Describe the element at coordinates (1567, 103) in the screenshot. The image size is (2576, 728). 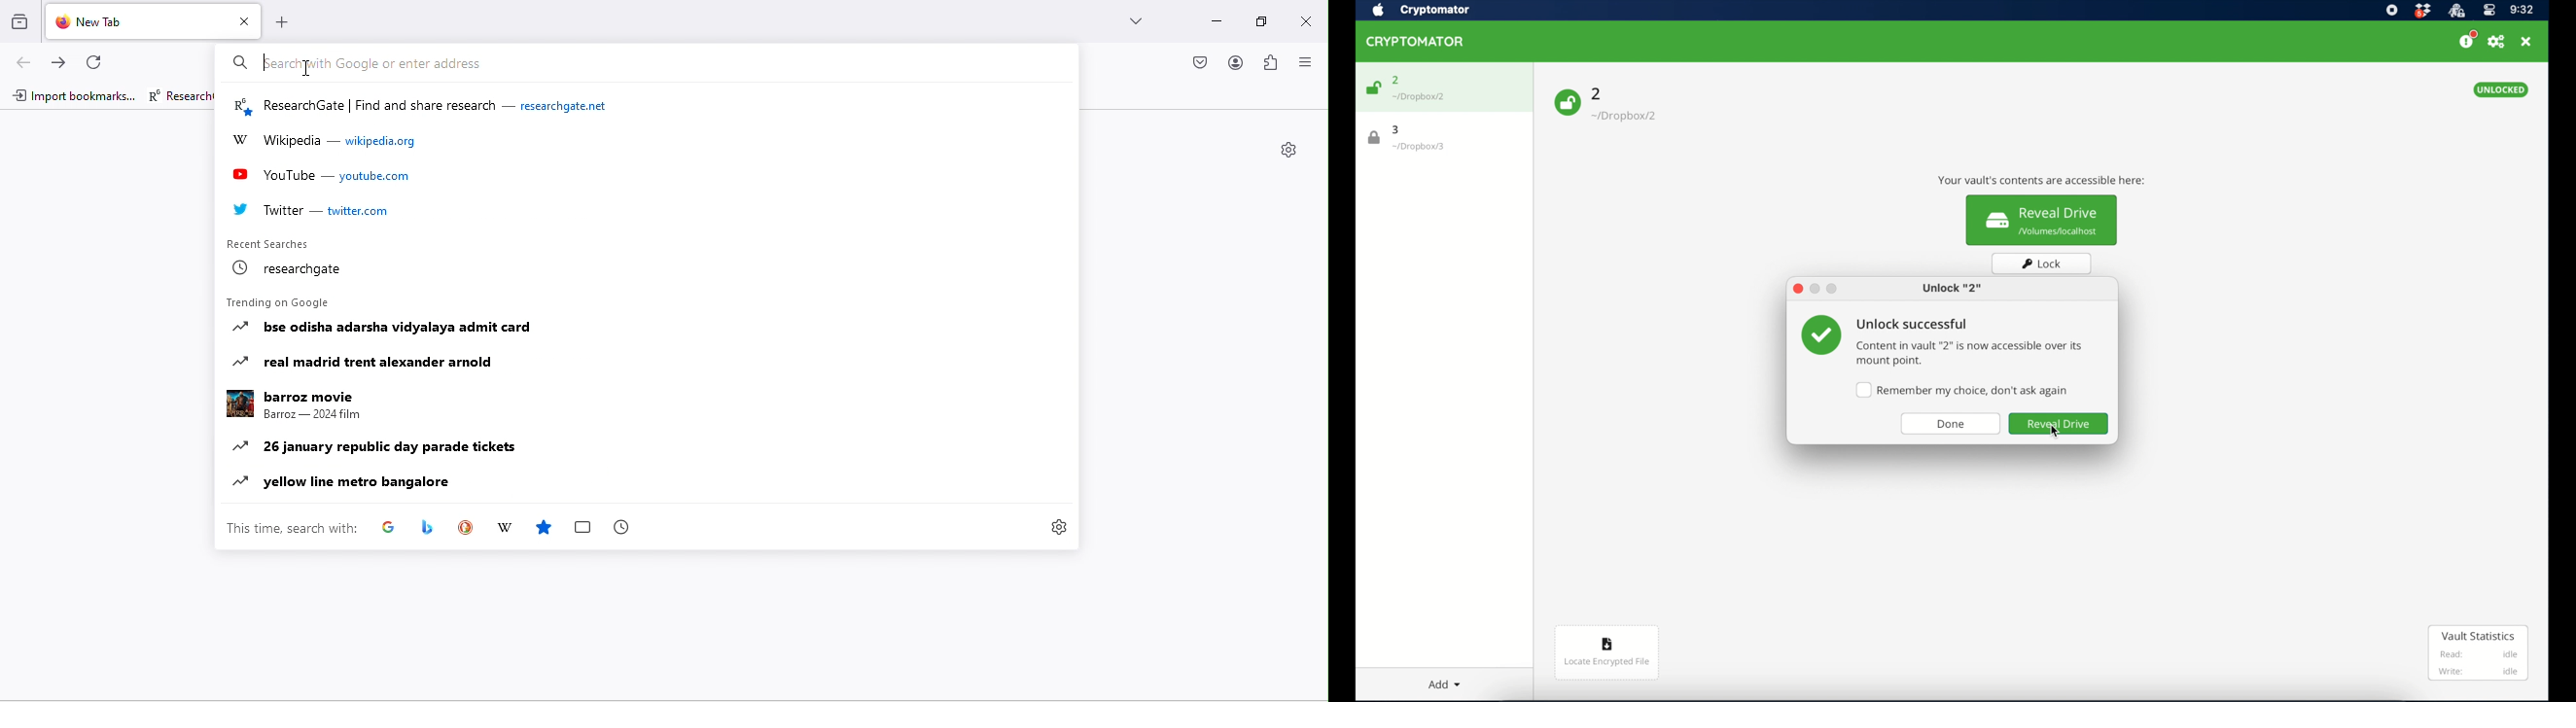
I see `unlock icon` at that location.